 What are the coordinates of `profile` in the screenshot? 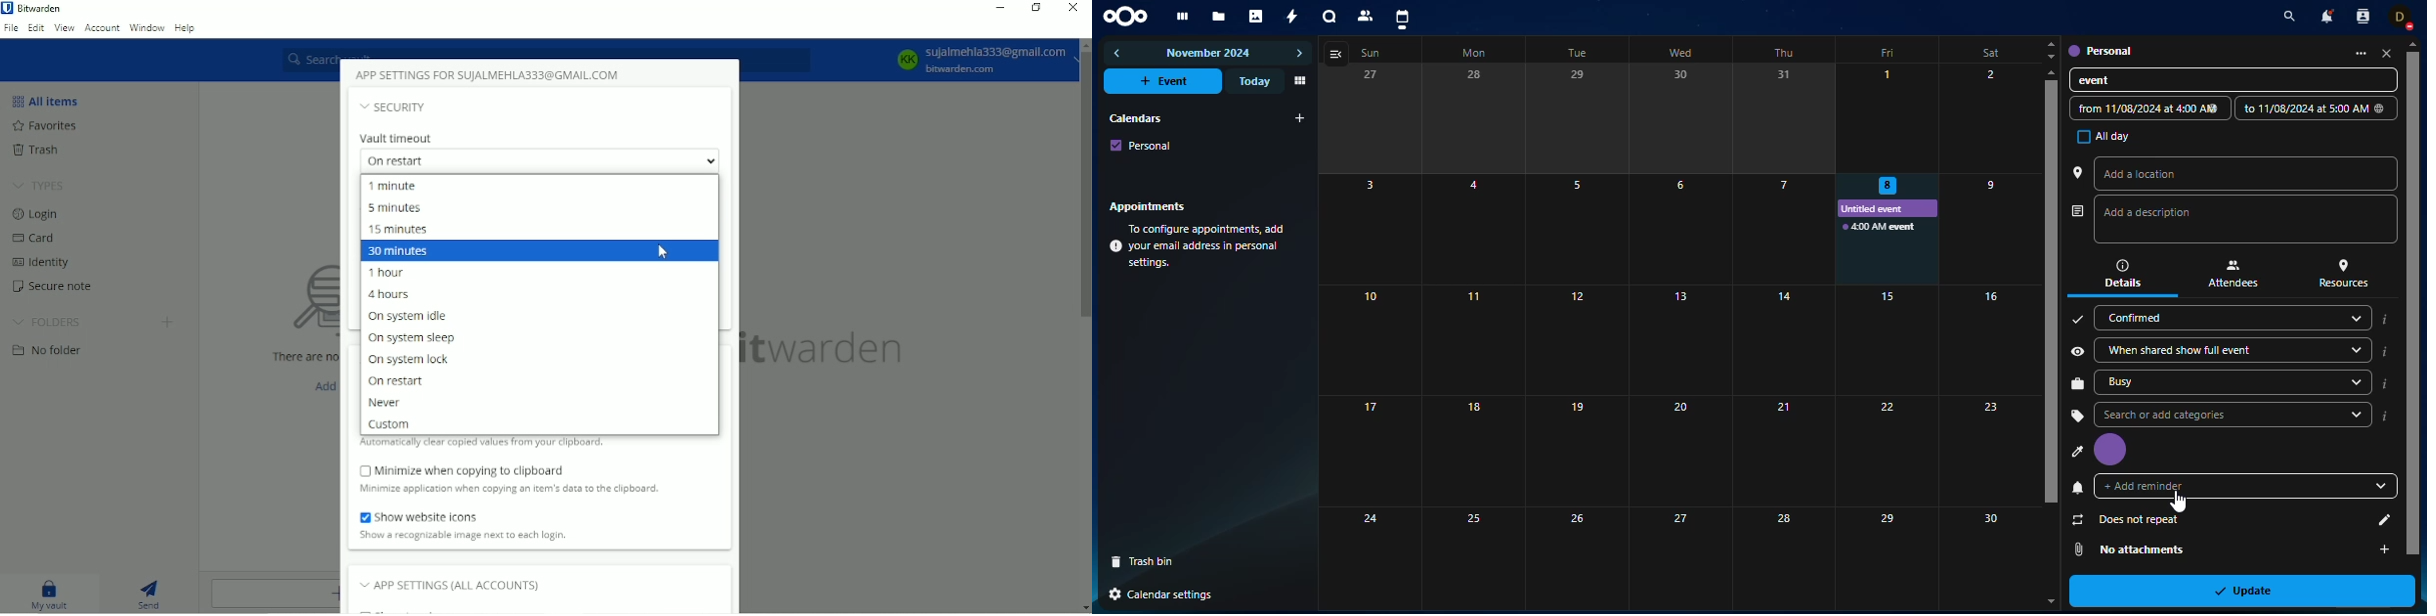 It's located at (2111, 450).